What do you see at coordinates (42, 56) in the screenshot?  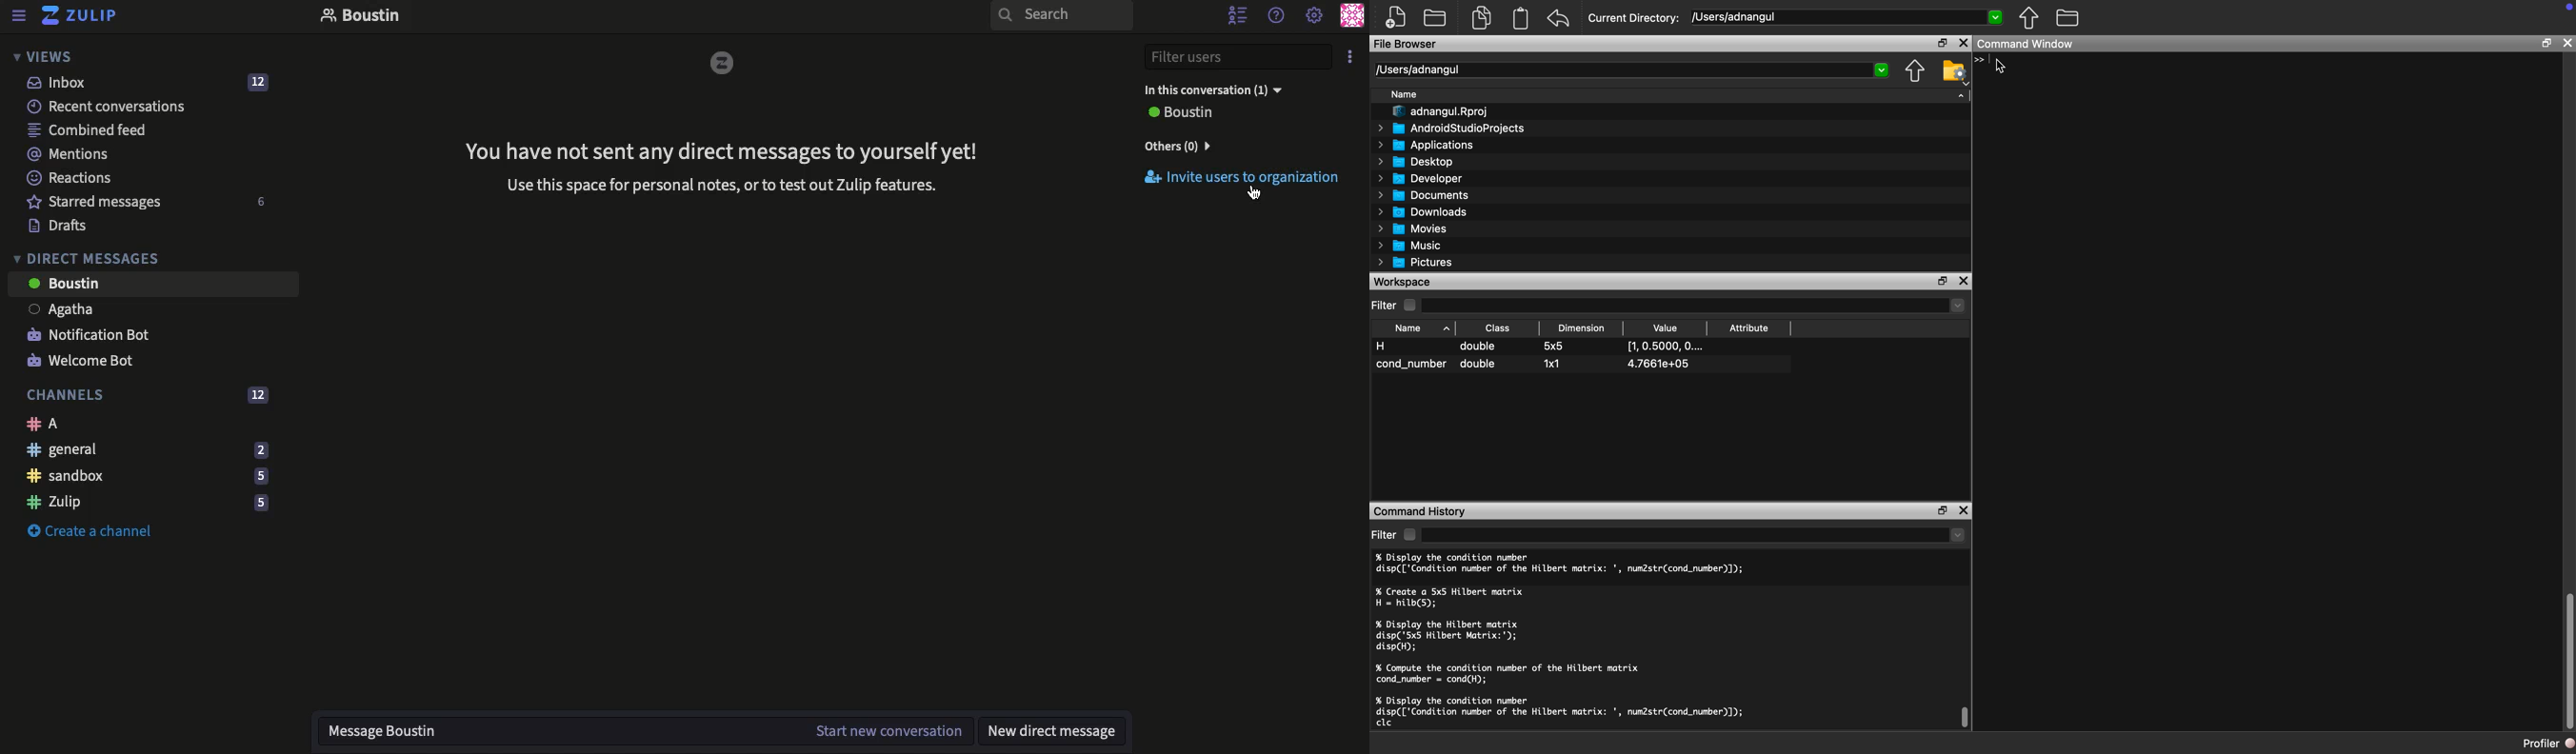 I see `Views` at bounding box center [42, 56].